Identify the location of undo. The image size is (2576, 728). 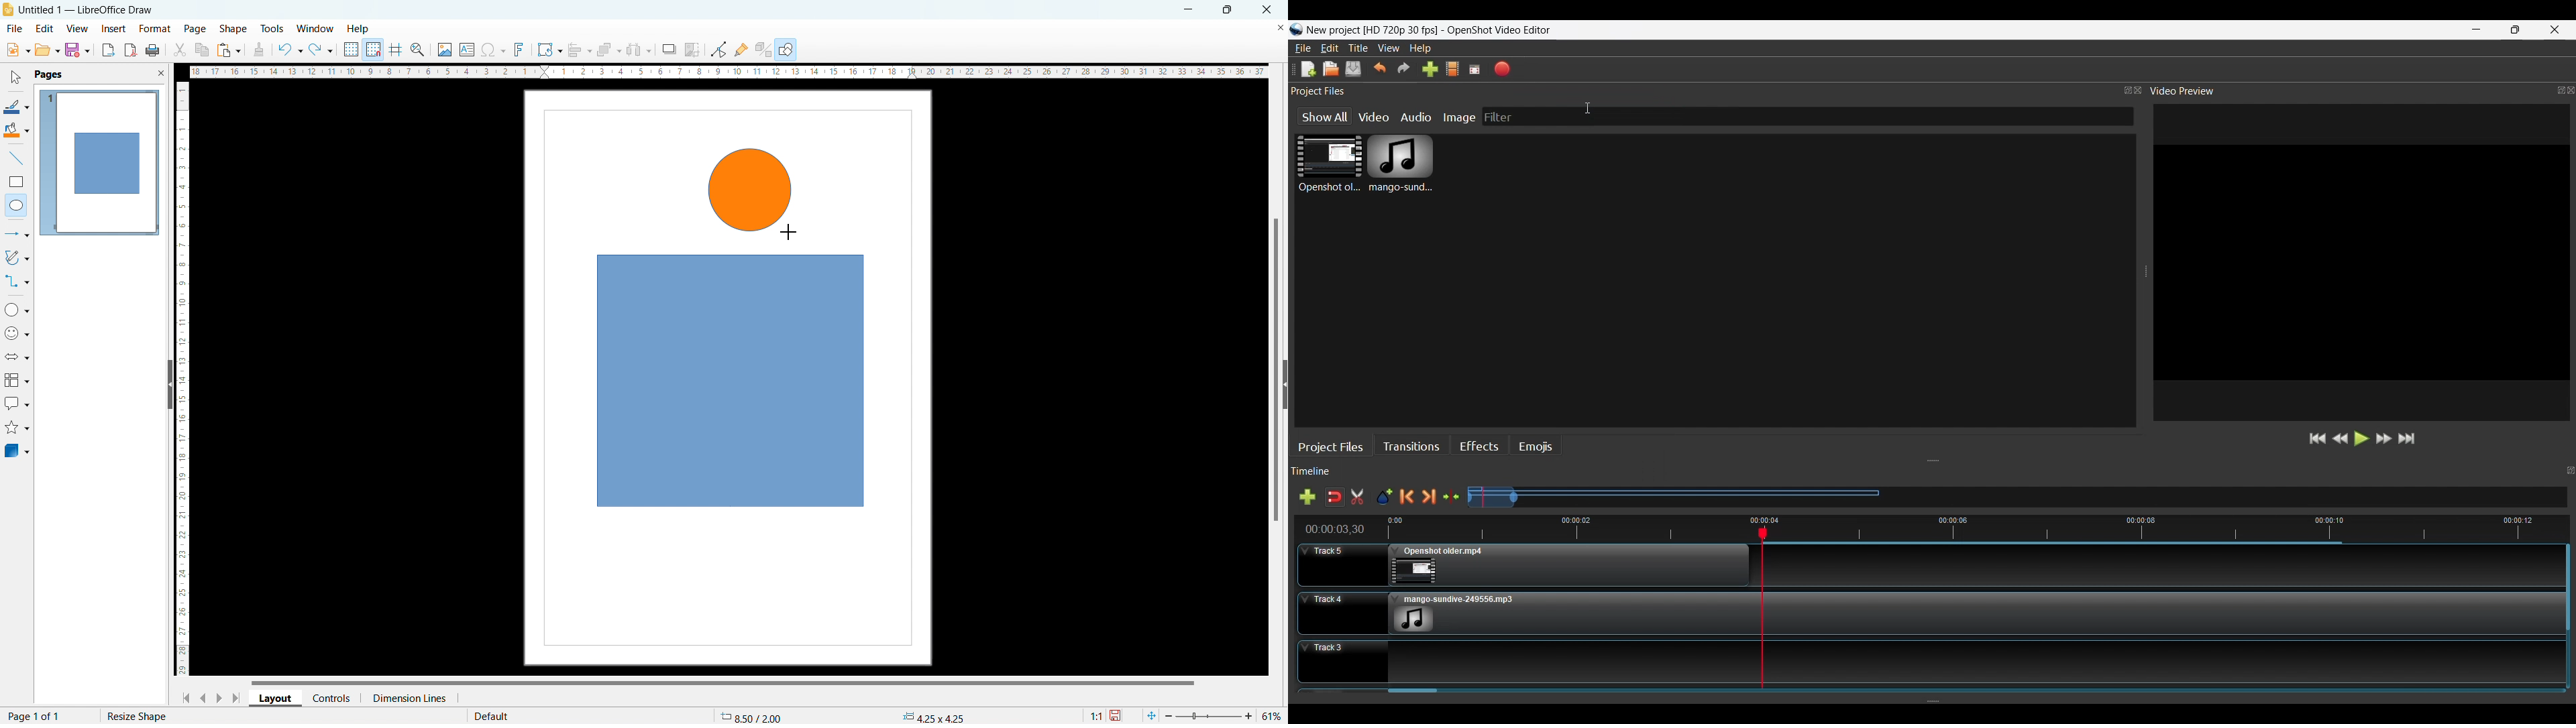
(289, 50).